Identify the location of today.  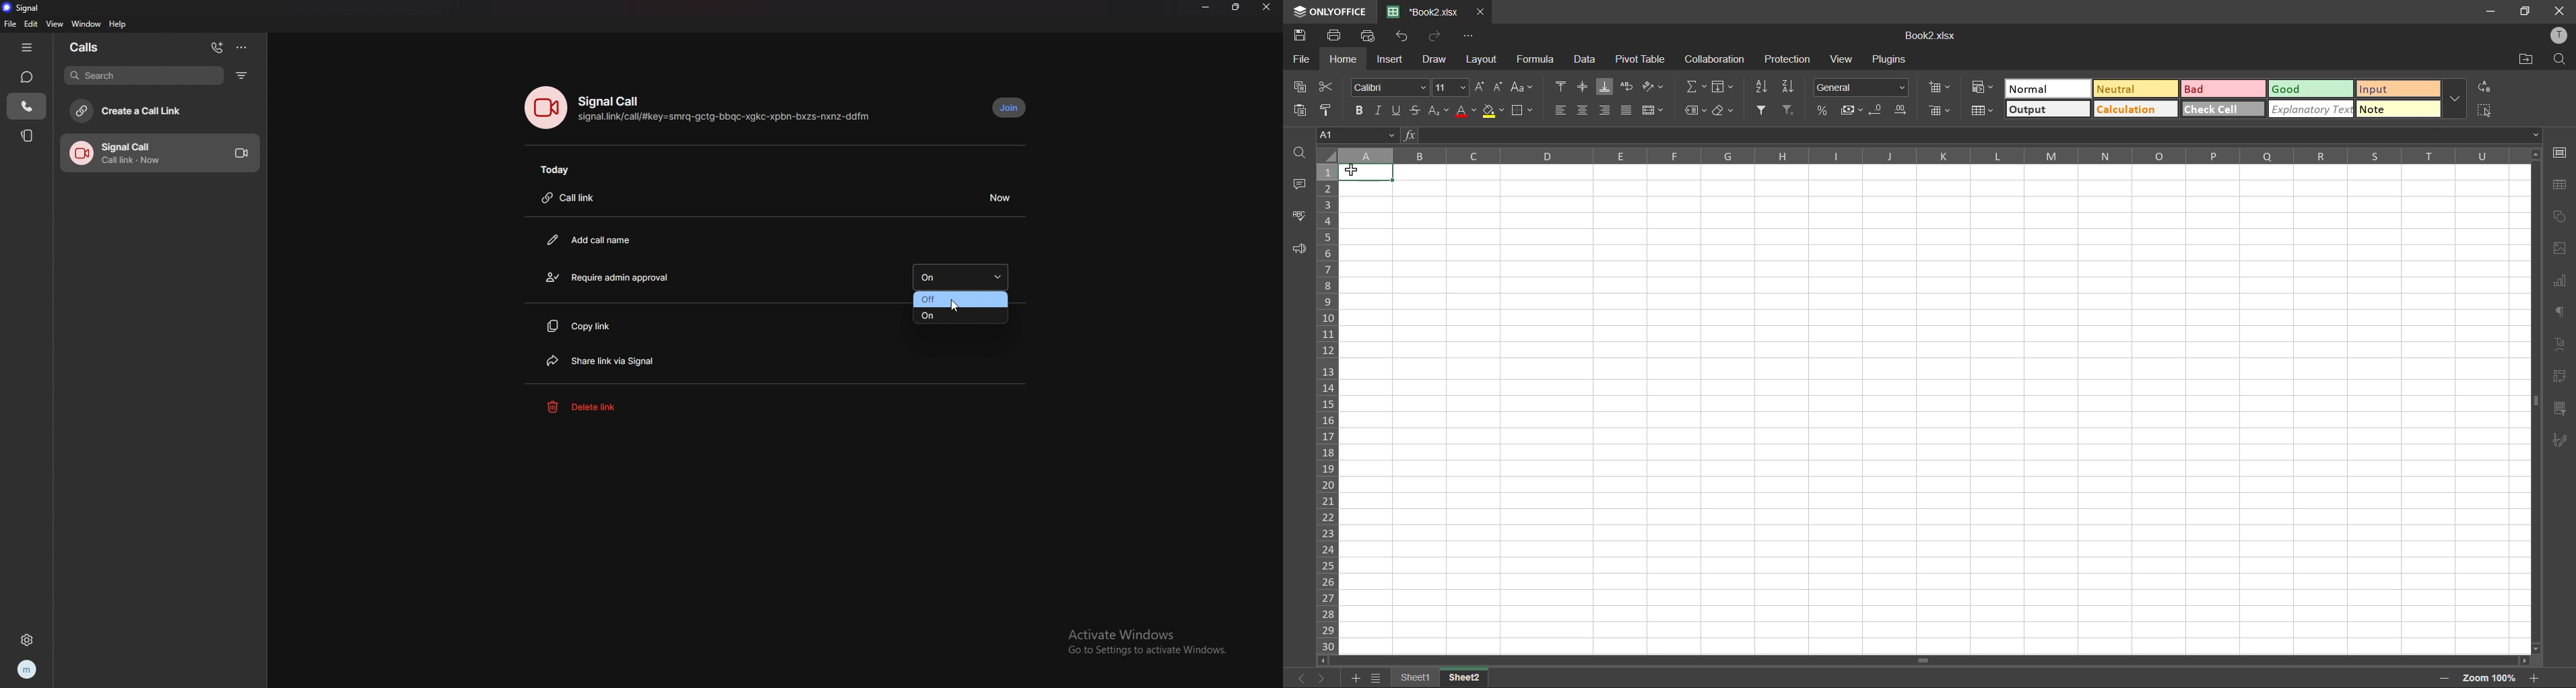
(559, 170).